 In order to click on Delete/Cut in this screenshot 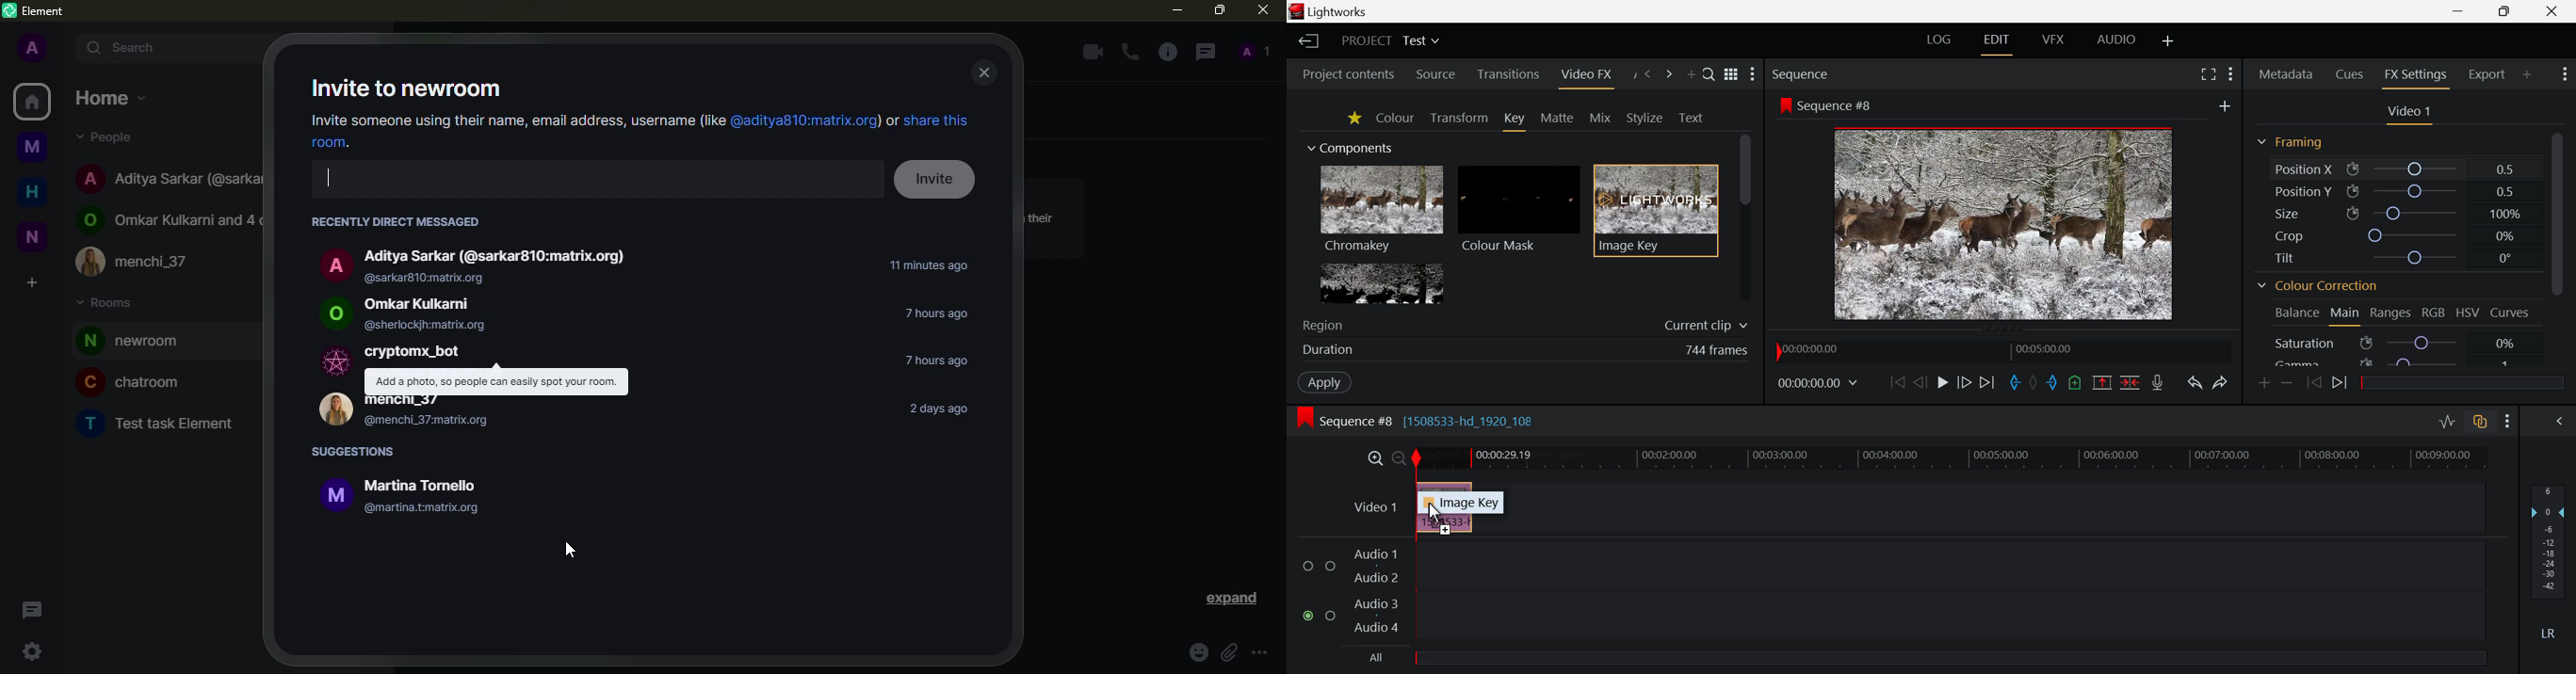, I will do `click(2129, 382)`.